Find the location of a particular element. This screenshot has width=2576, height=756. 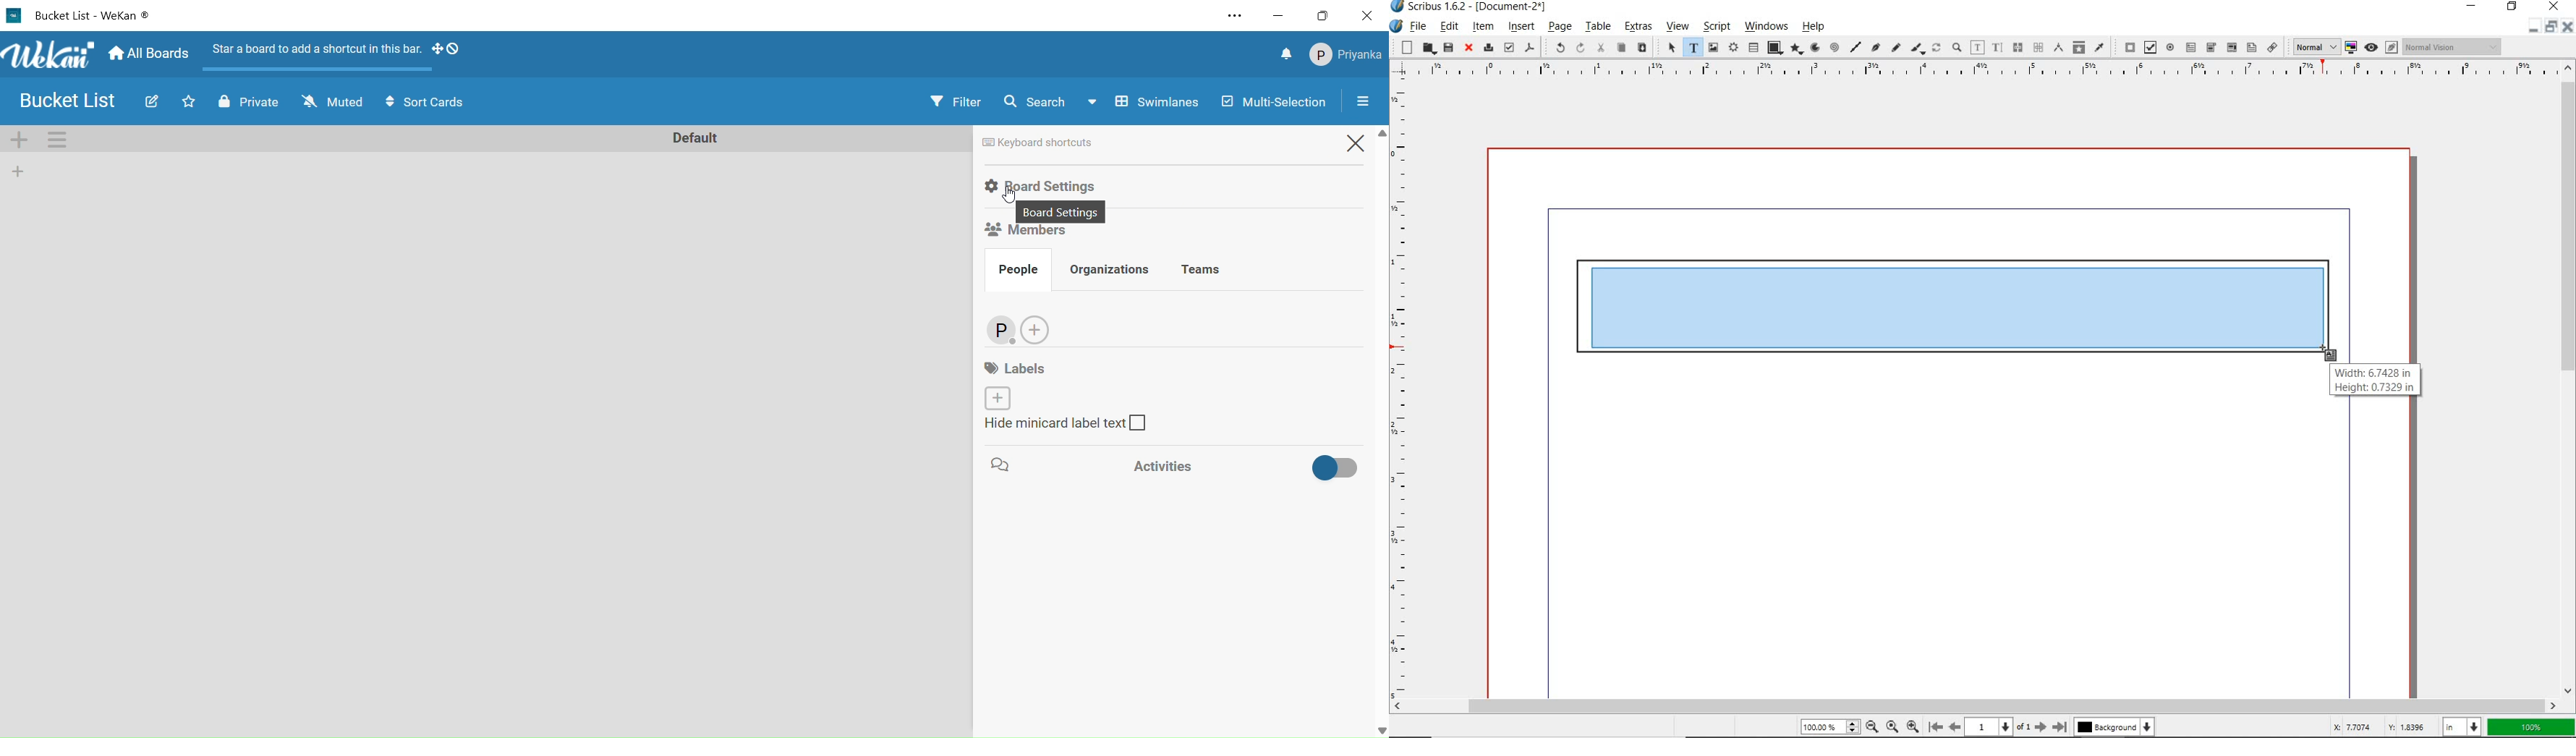

measurements is located at coordinates (2037, 48).